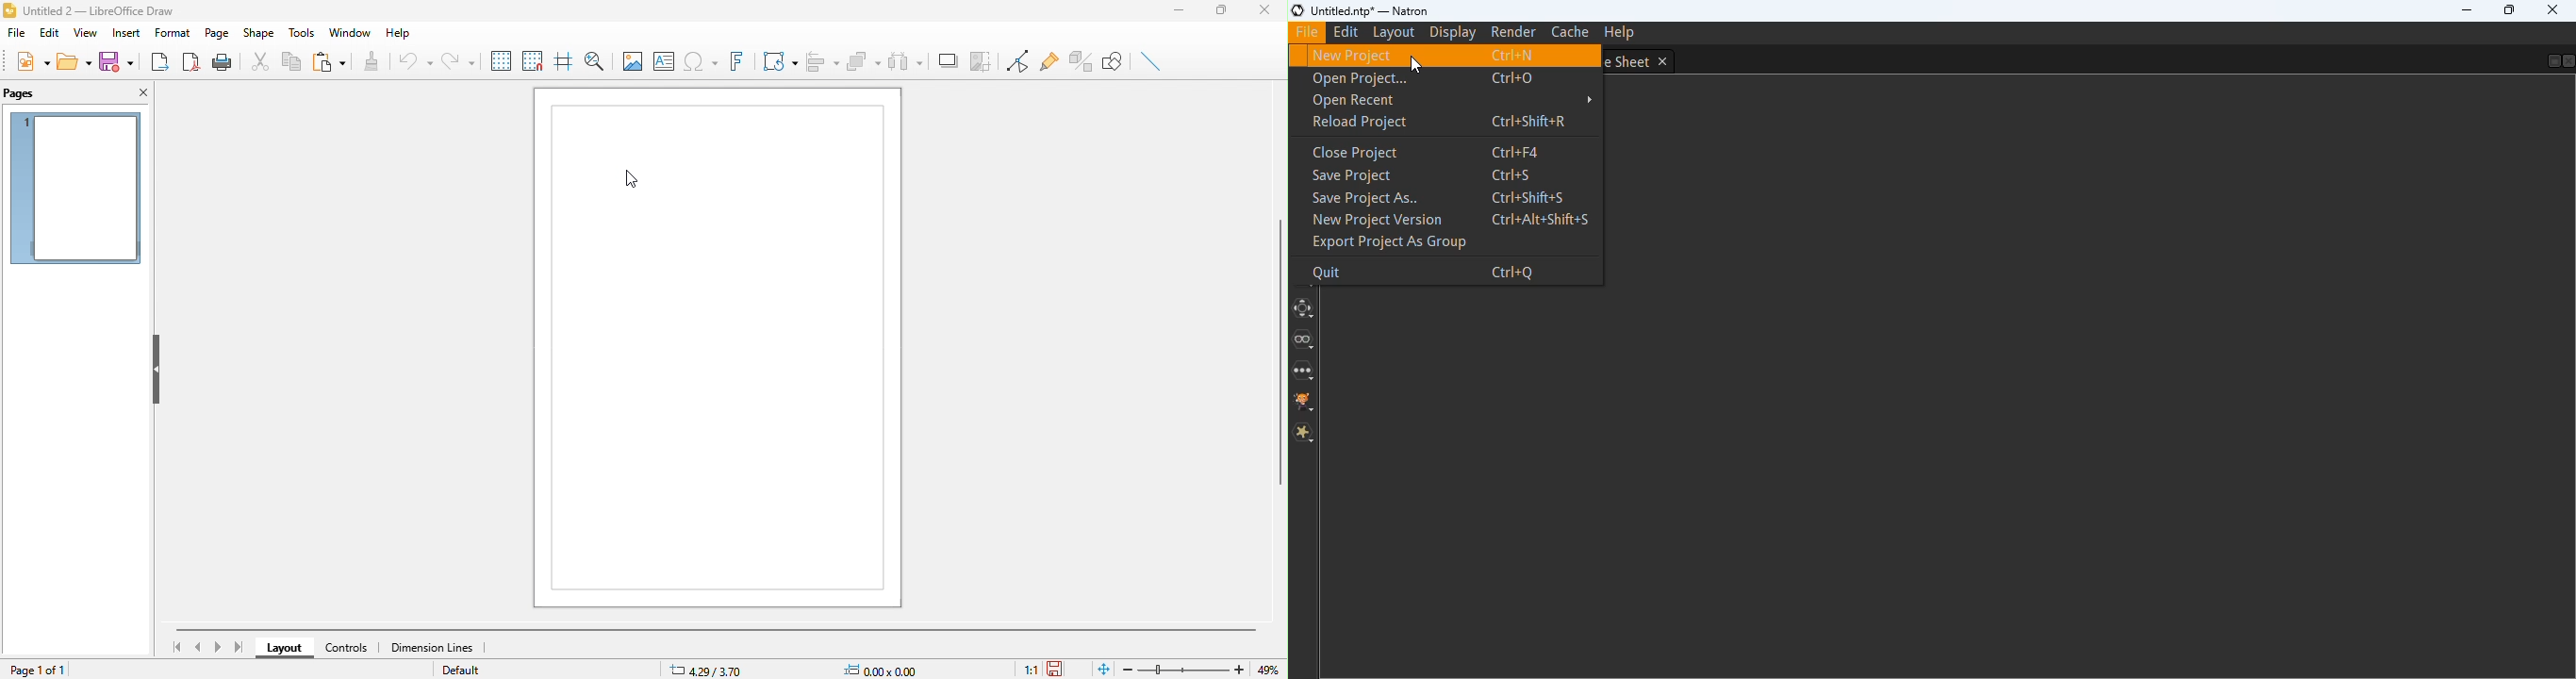 This screenshot has height=700, width=2576. Describe the element at coordinates (1154, 61) in the screenshot. I see `insert line` at that location.